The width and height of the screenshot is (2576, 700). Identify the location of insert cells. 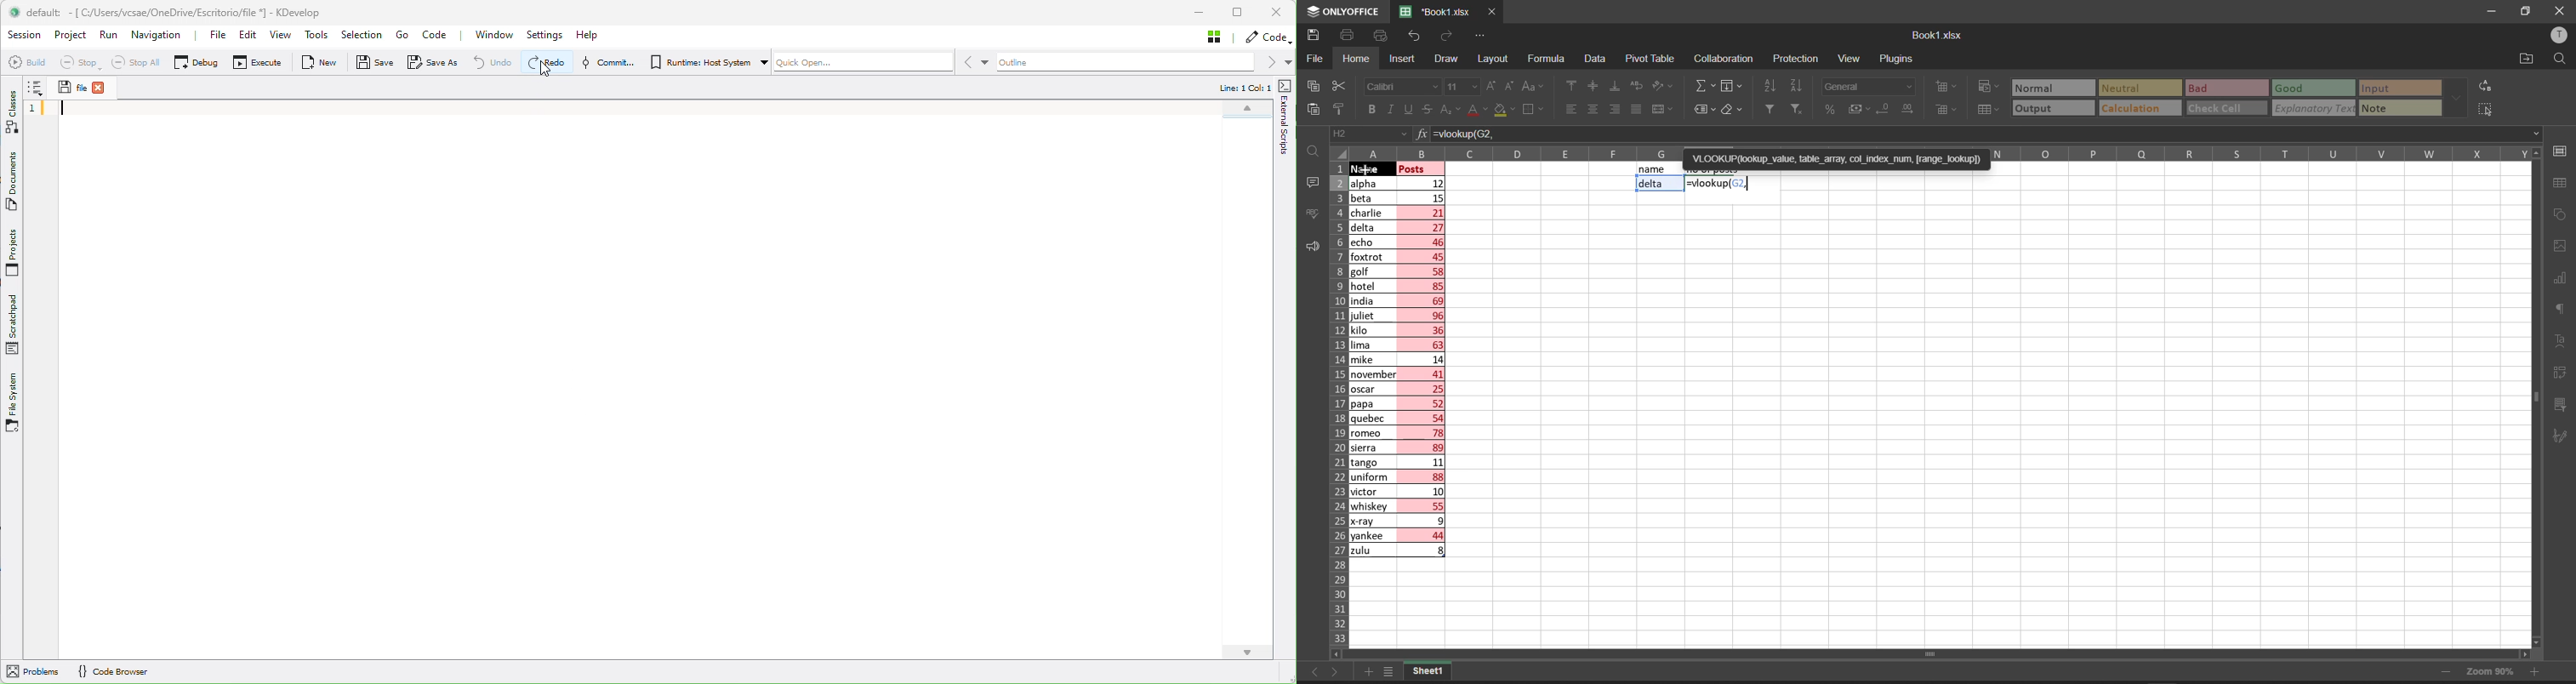
(1944, 87).